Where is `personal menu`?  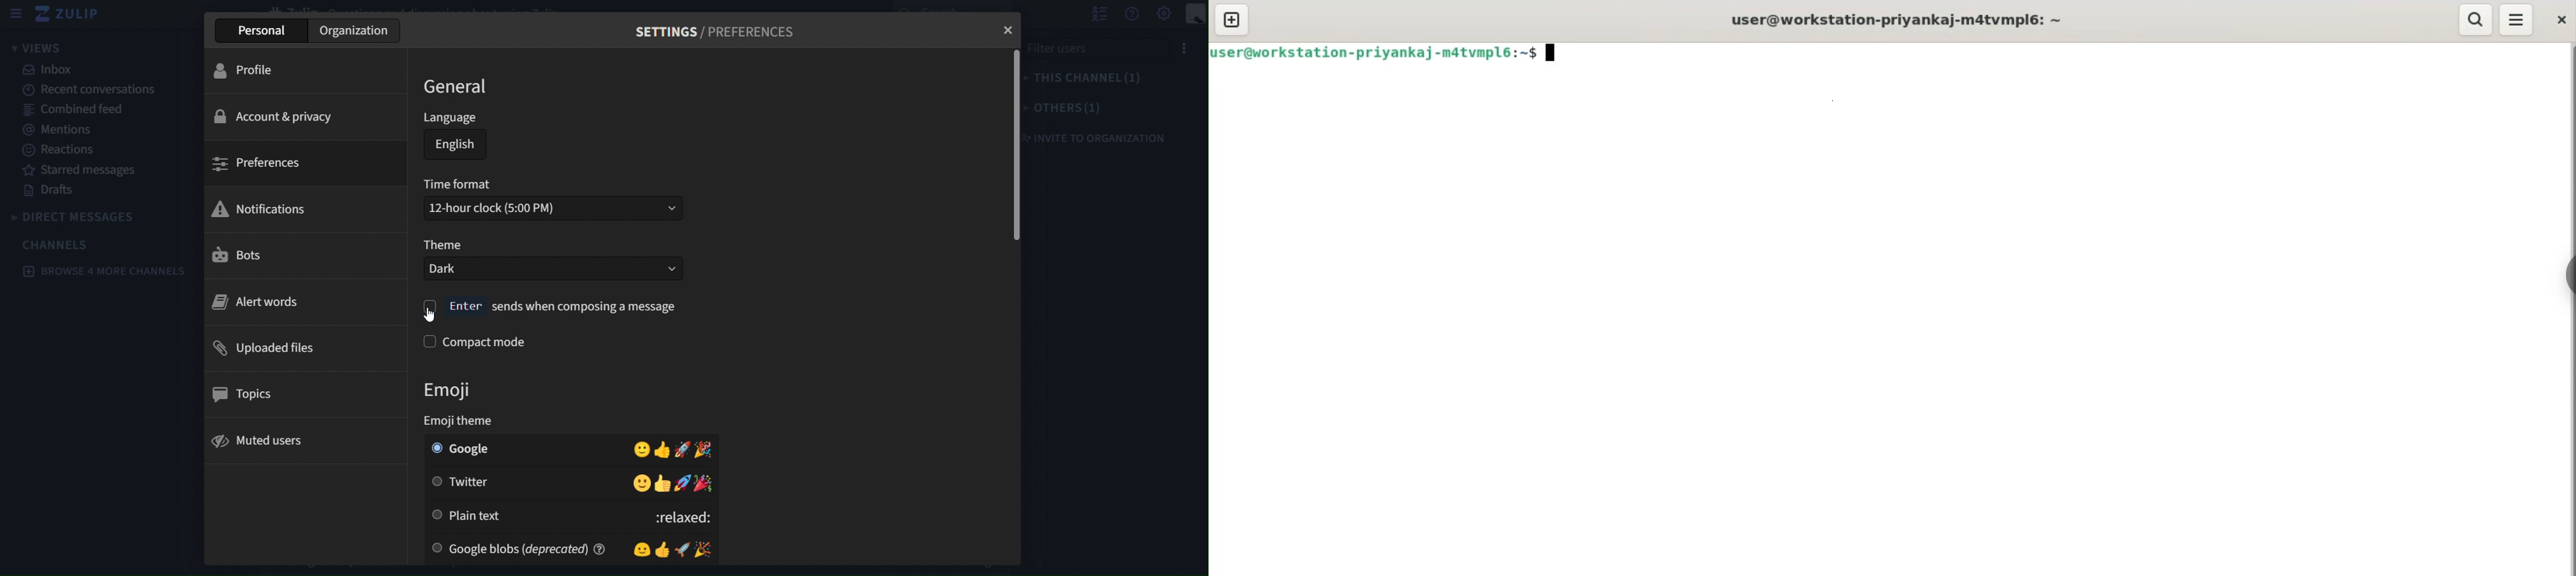
personal menu is located at coordinates (1197, 15).